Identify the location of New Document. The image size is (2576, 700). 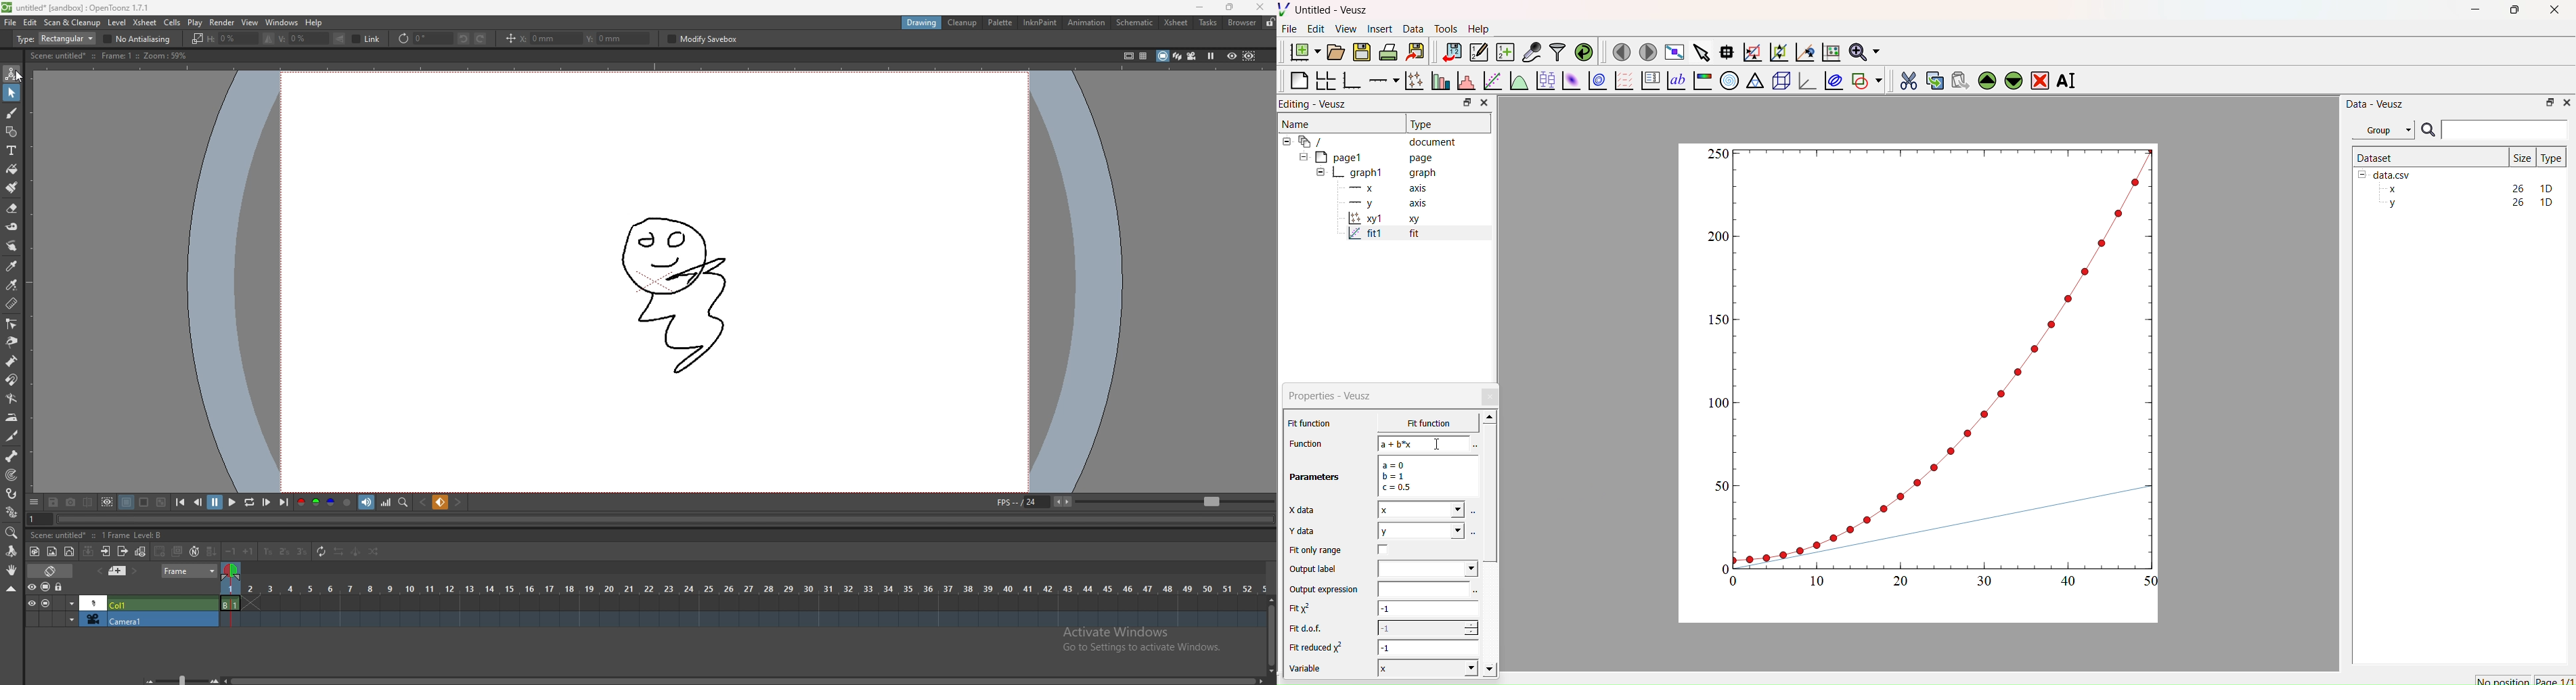
(1302, 50).